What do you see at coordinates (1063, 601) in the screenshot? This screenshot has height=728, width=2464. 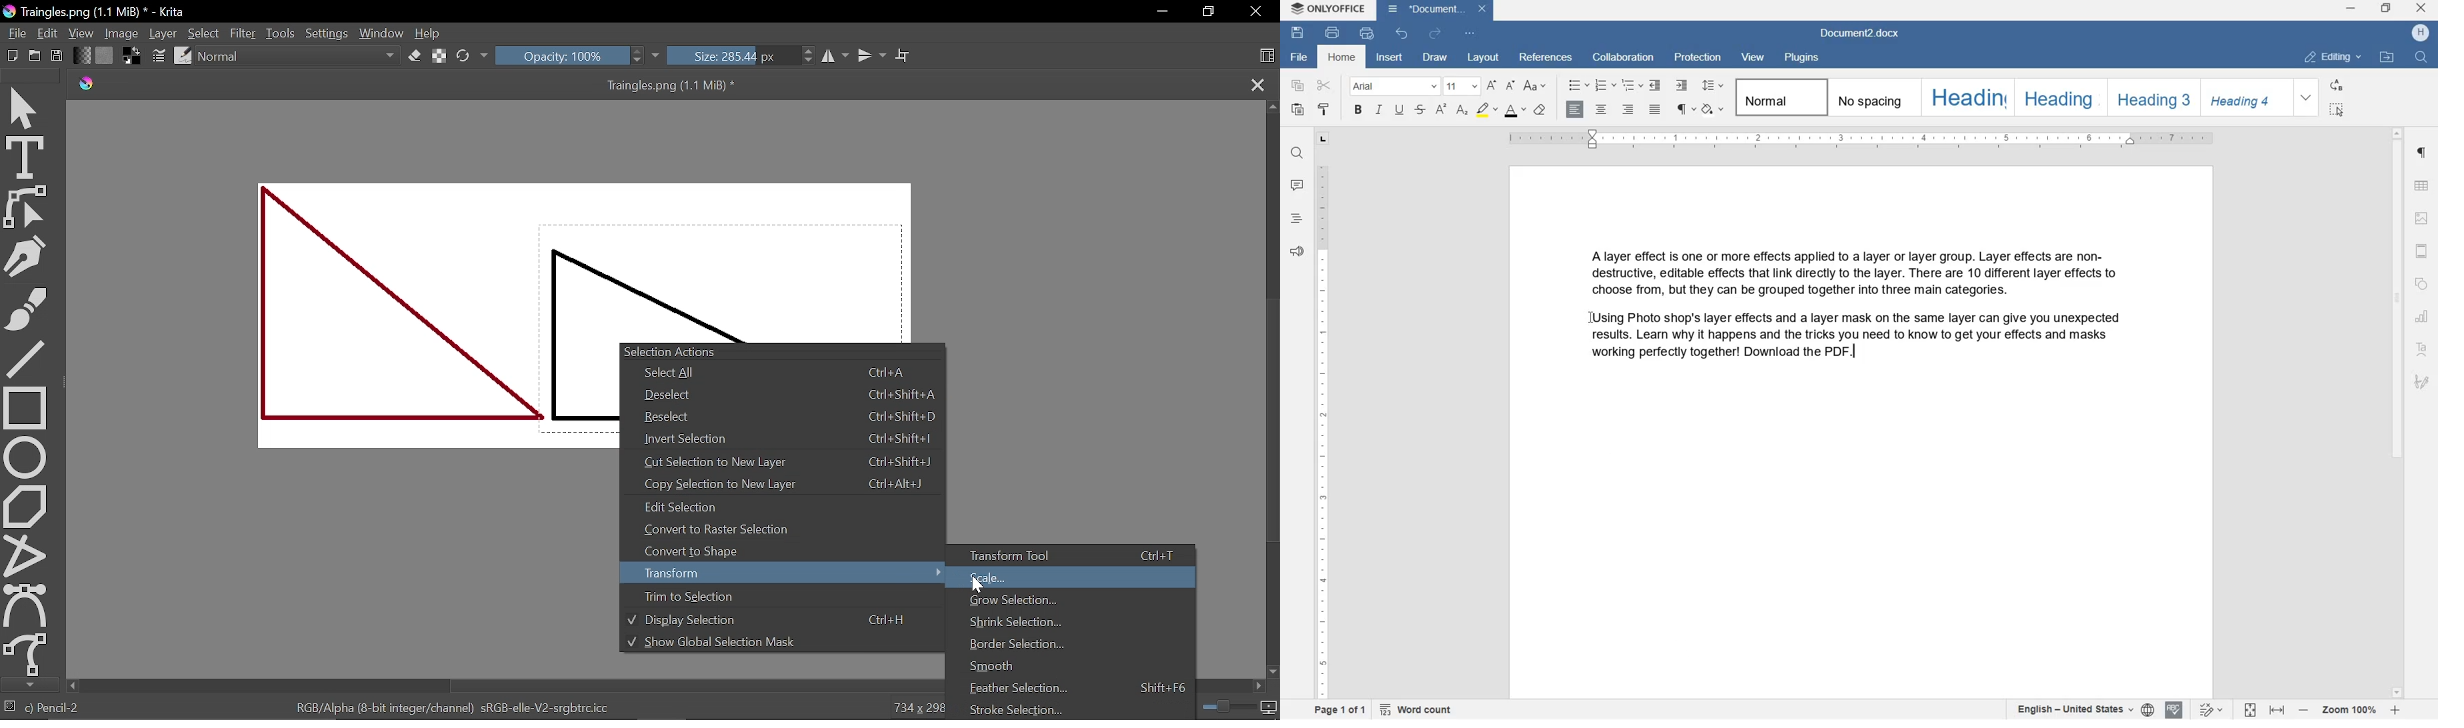 I see `Grow selection` at bounding box center [1063, 601].